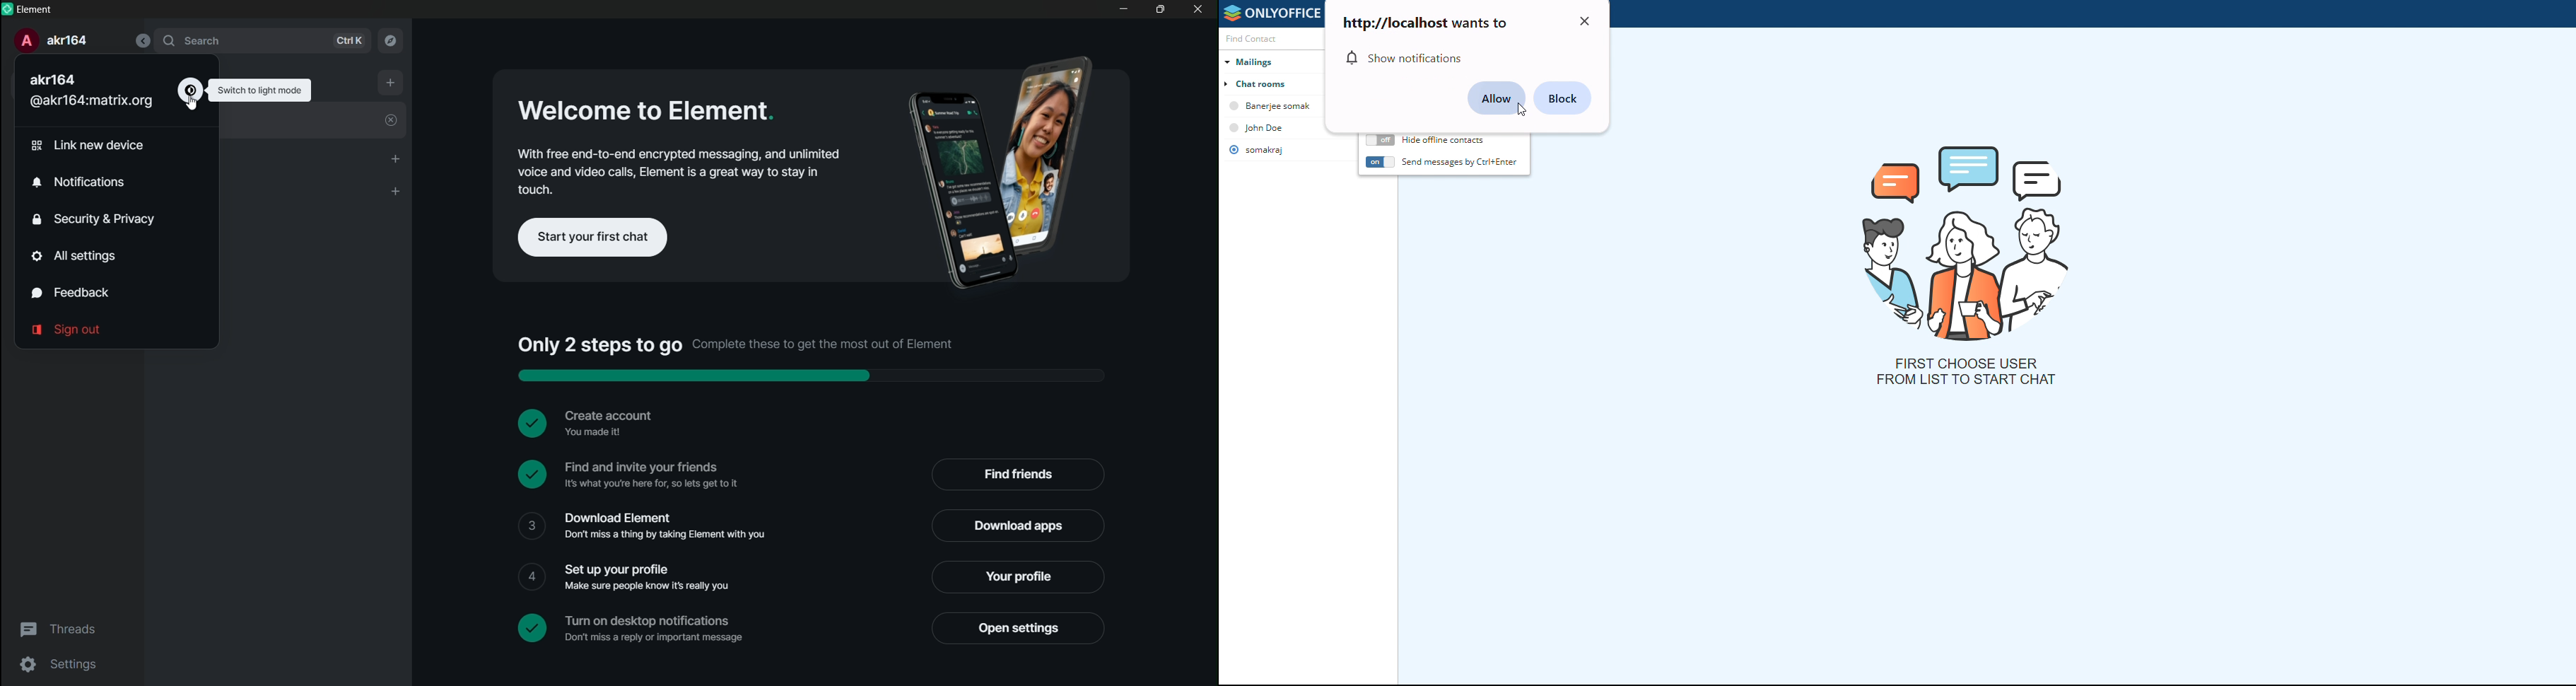 This screenshot has width=2576, height=700. I want to click on start your first chat, so click(595, 237).